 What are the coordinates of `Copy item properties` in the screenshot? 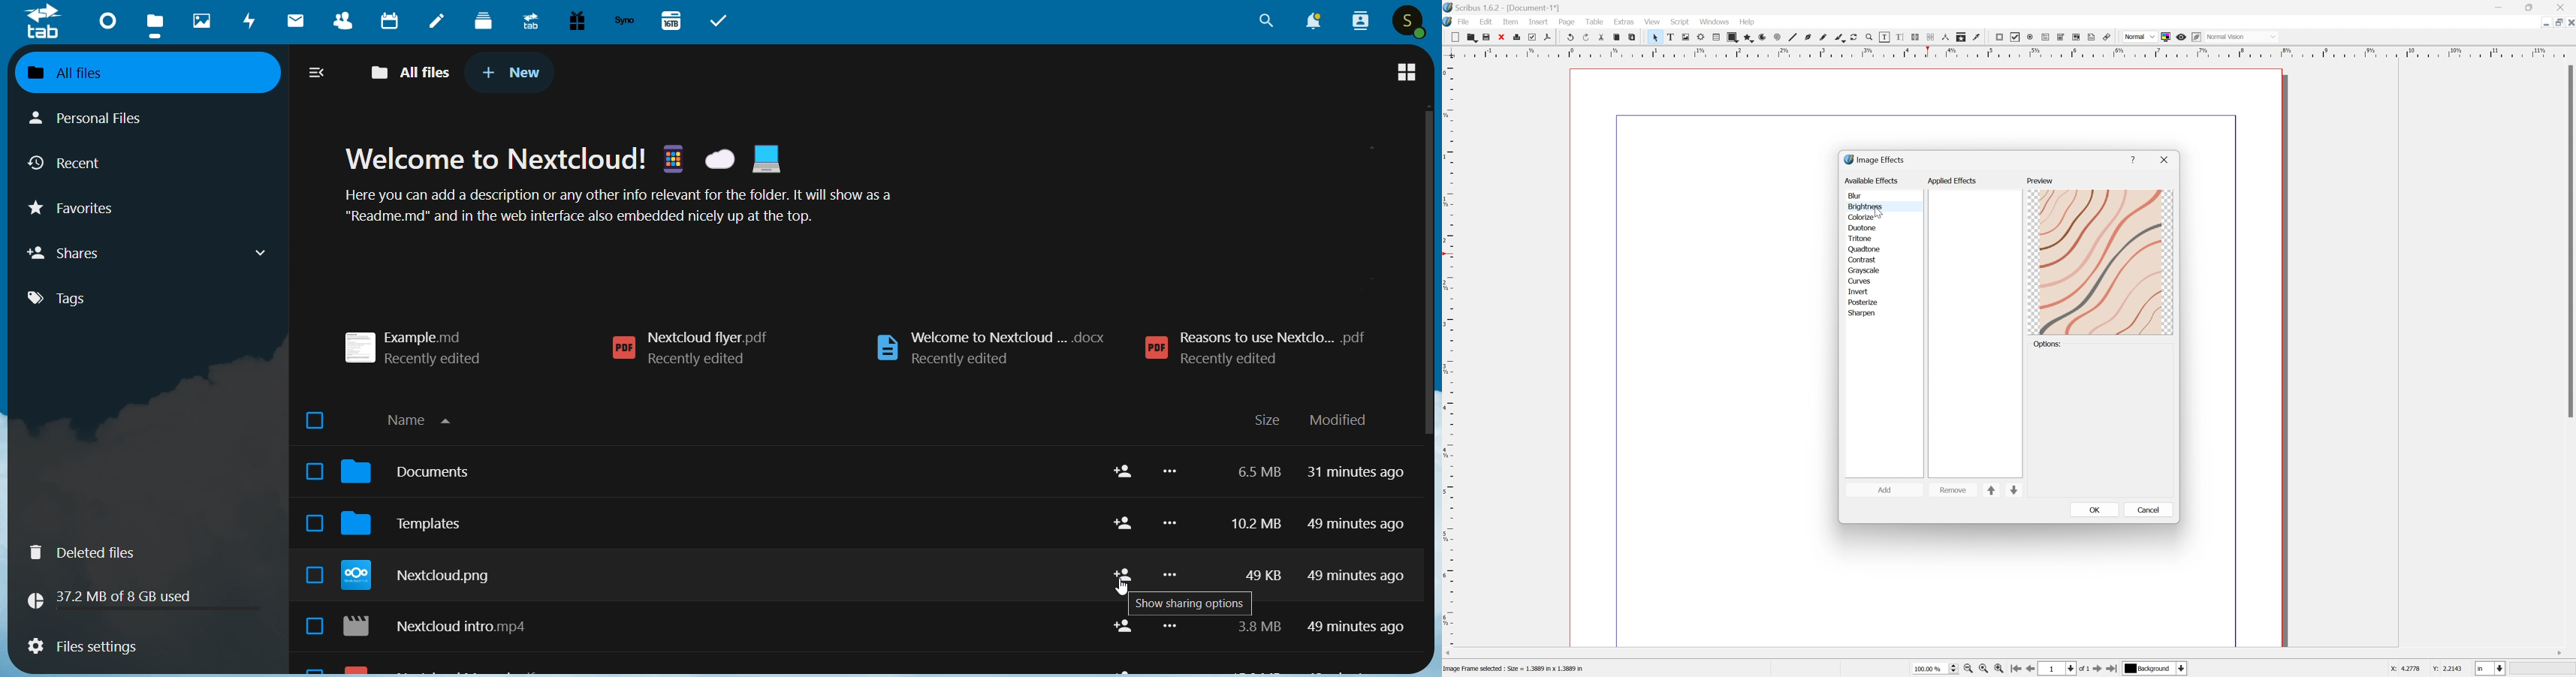 It's located at (1964, 37).